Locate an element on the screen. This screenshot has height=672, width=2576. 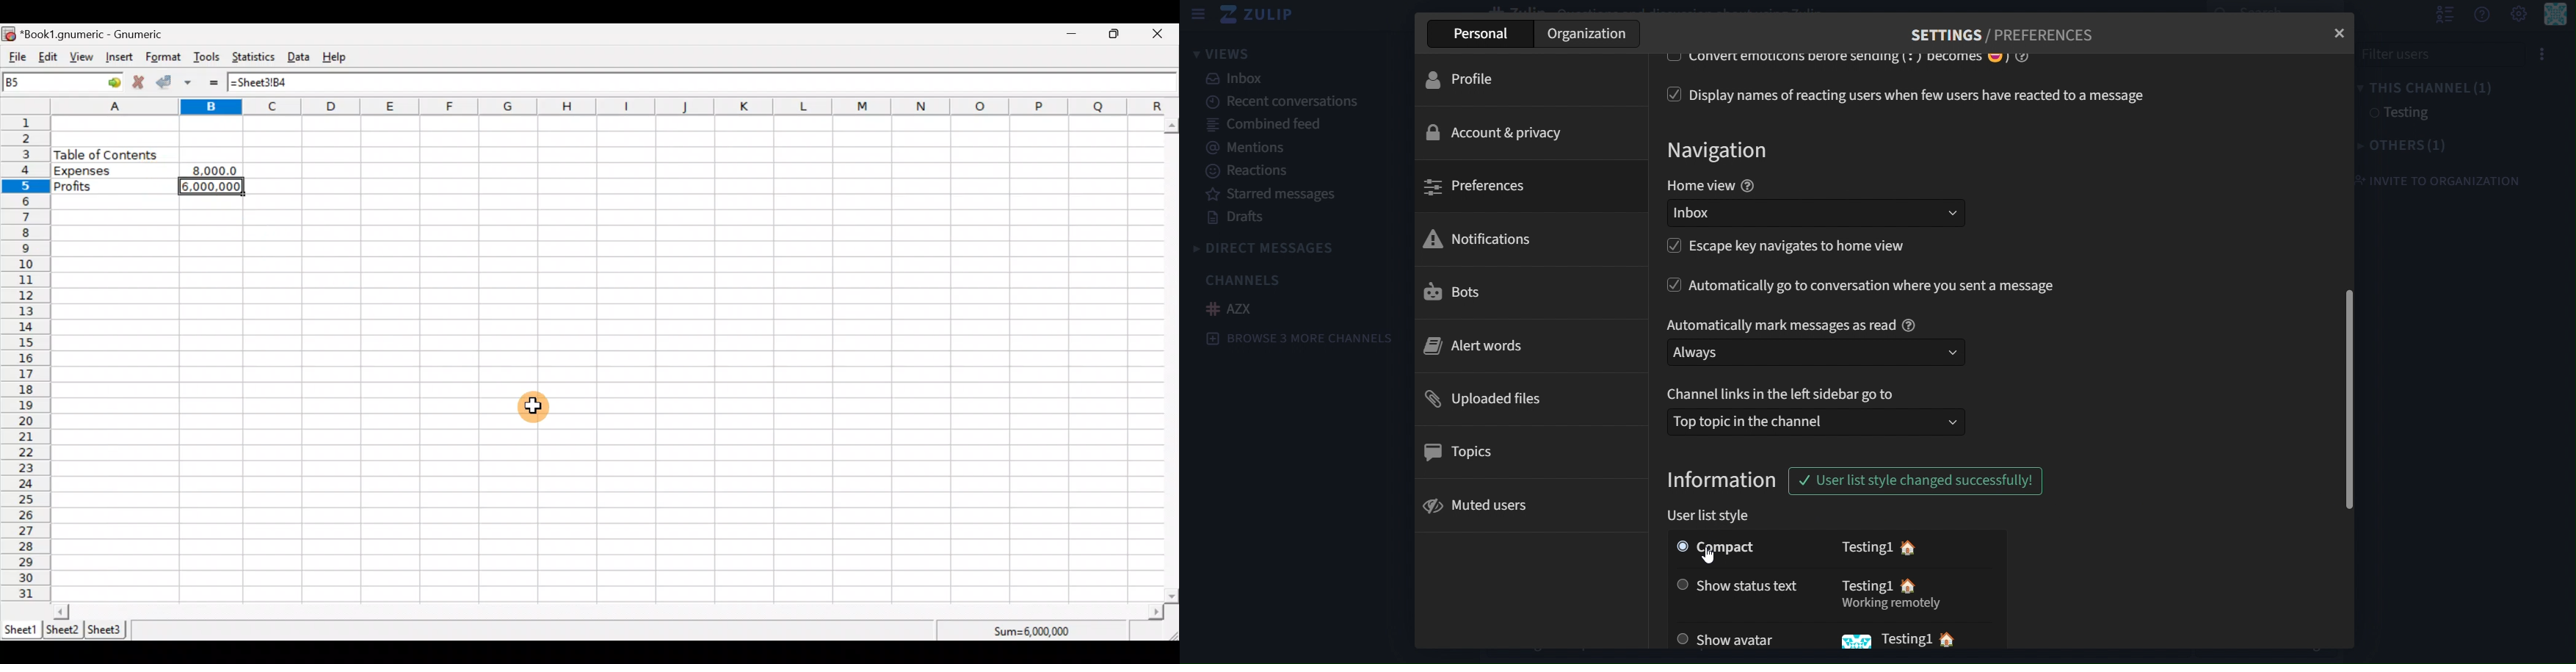
hide user list is located at coordinates (2440, 15).